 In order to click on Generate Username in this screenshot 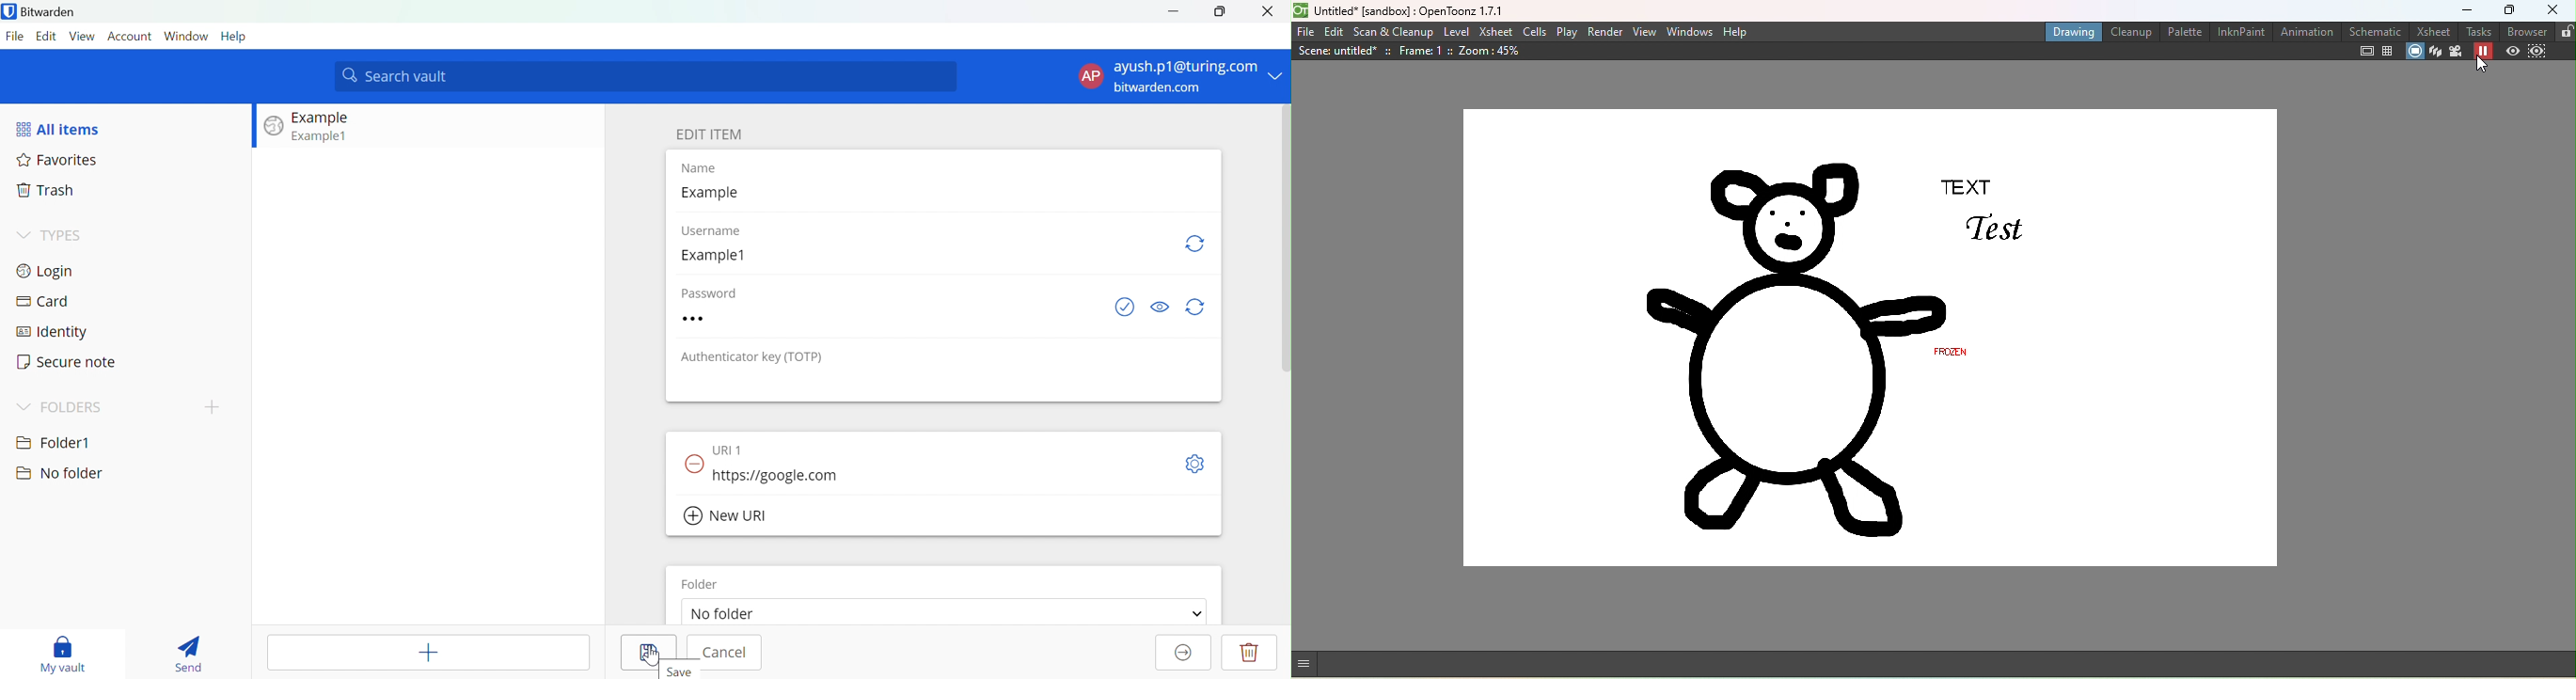, I will do `click(1198, 244)`.